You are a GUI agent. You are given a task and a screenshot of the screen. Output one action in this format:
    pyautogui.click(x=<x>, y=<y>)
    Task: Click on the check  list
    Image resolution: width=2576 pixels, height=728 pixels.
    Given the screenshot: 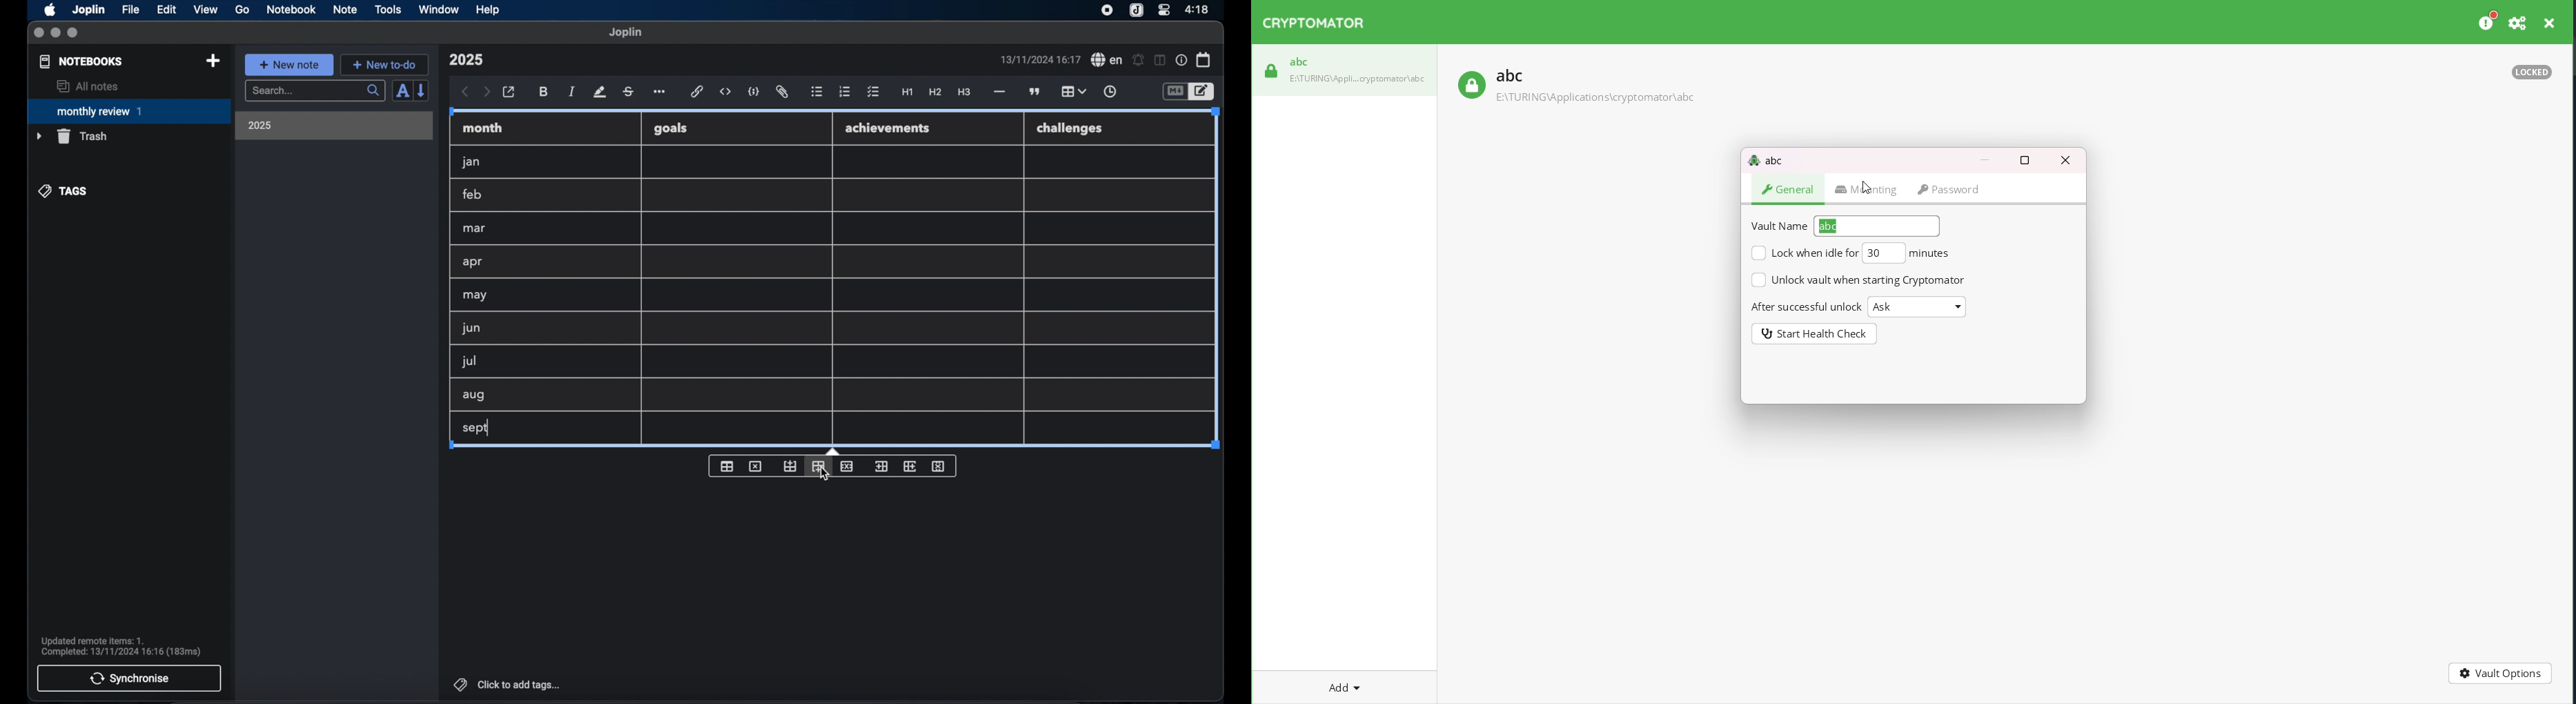 What is the action you would take?
    pyautogui.click(x=873, y=93)
    